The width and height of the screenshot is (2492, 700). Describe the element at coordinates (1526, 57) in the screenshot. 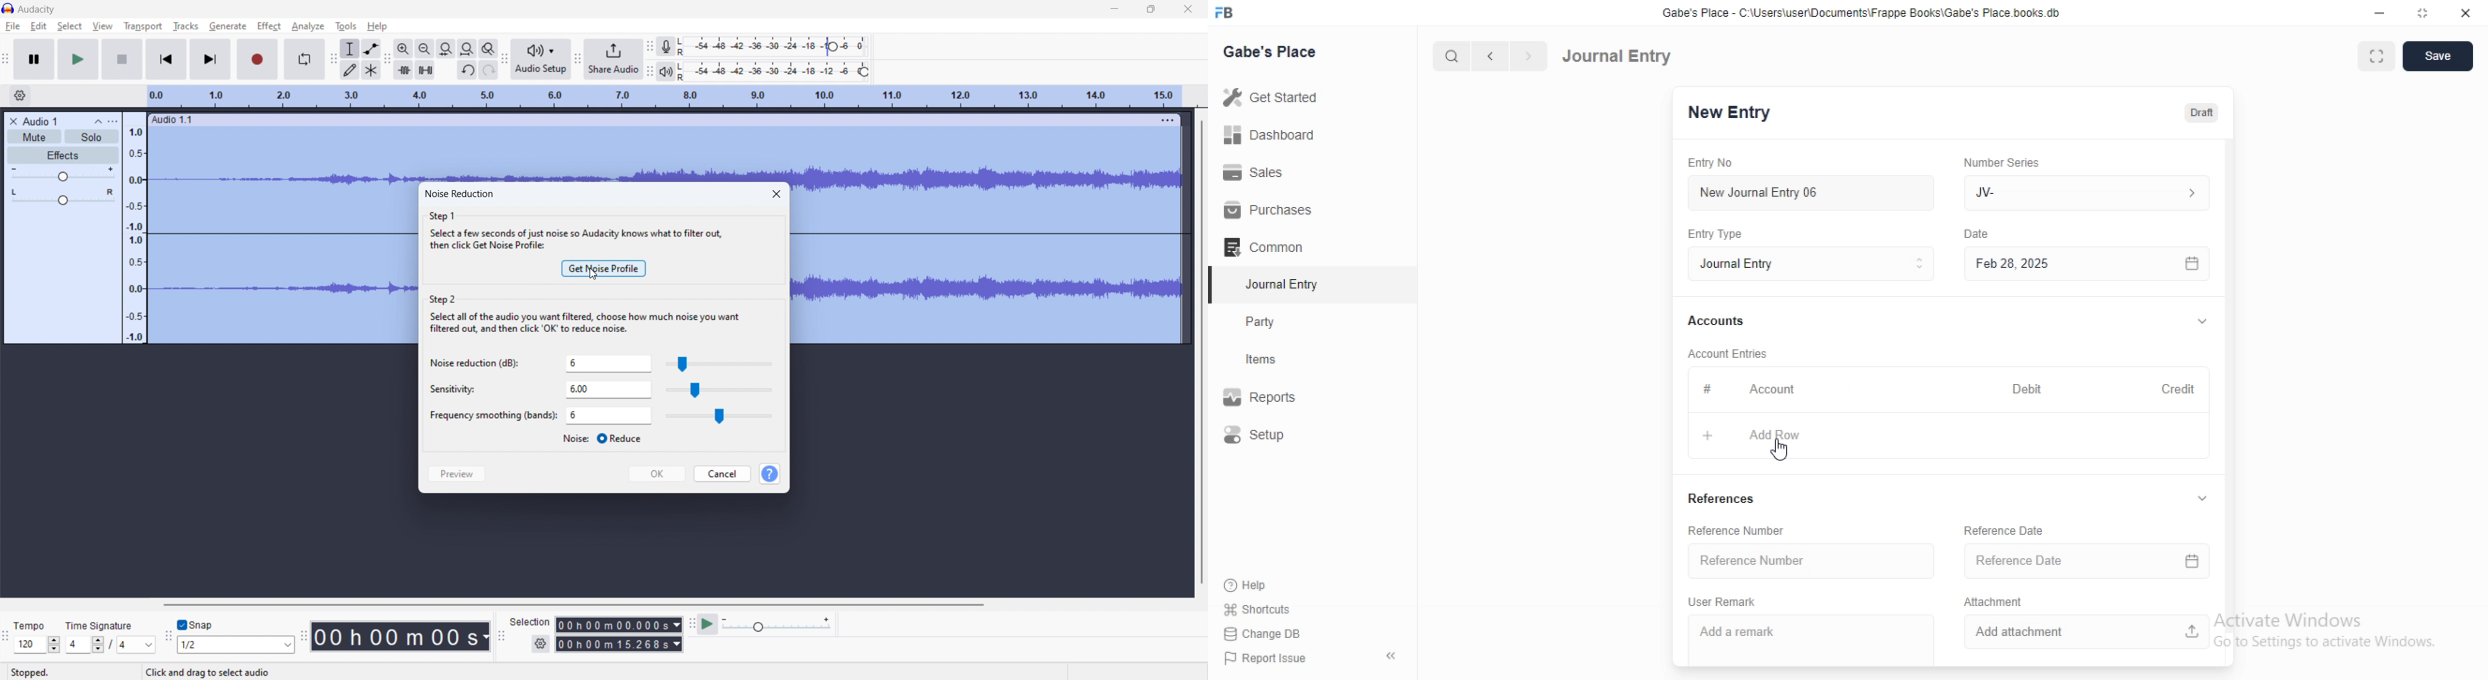

I see `next` at that location.